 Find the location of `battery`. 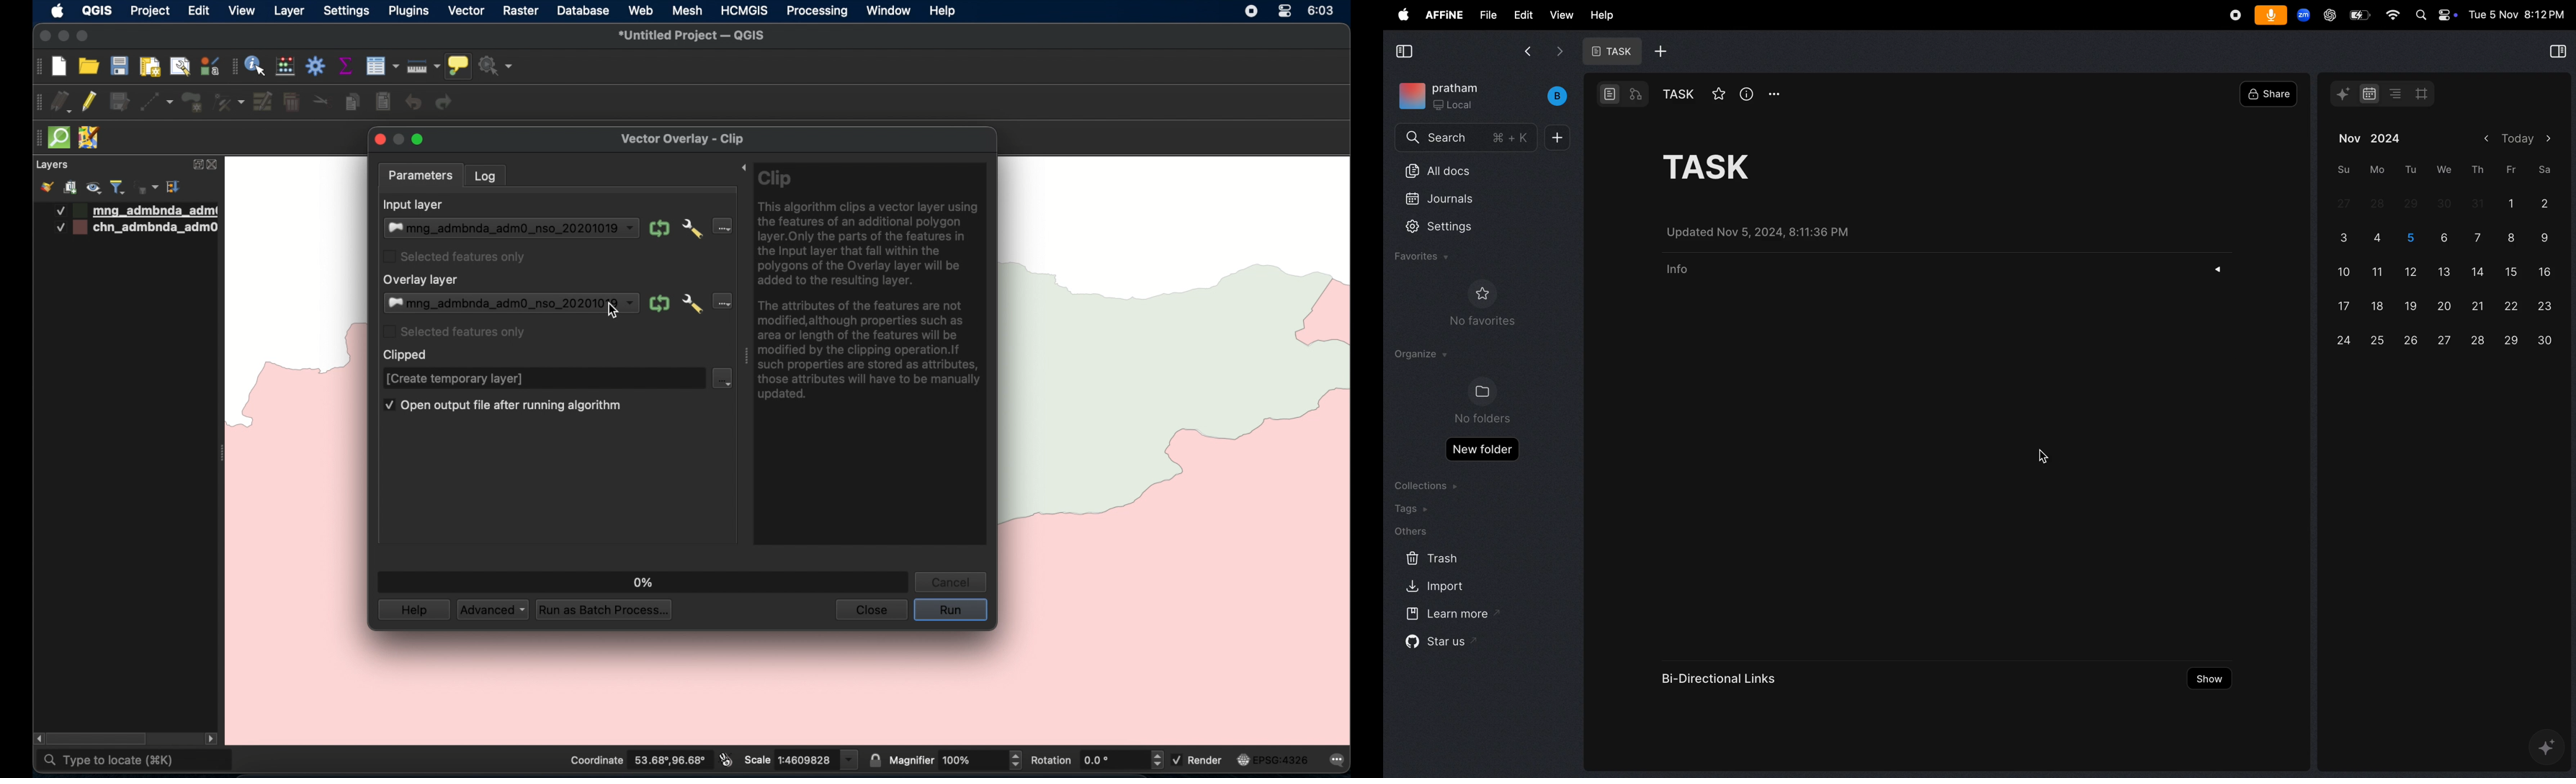

battery is located at coordinates (2357, 15).